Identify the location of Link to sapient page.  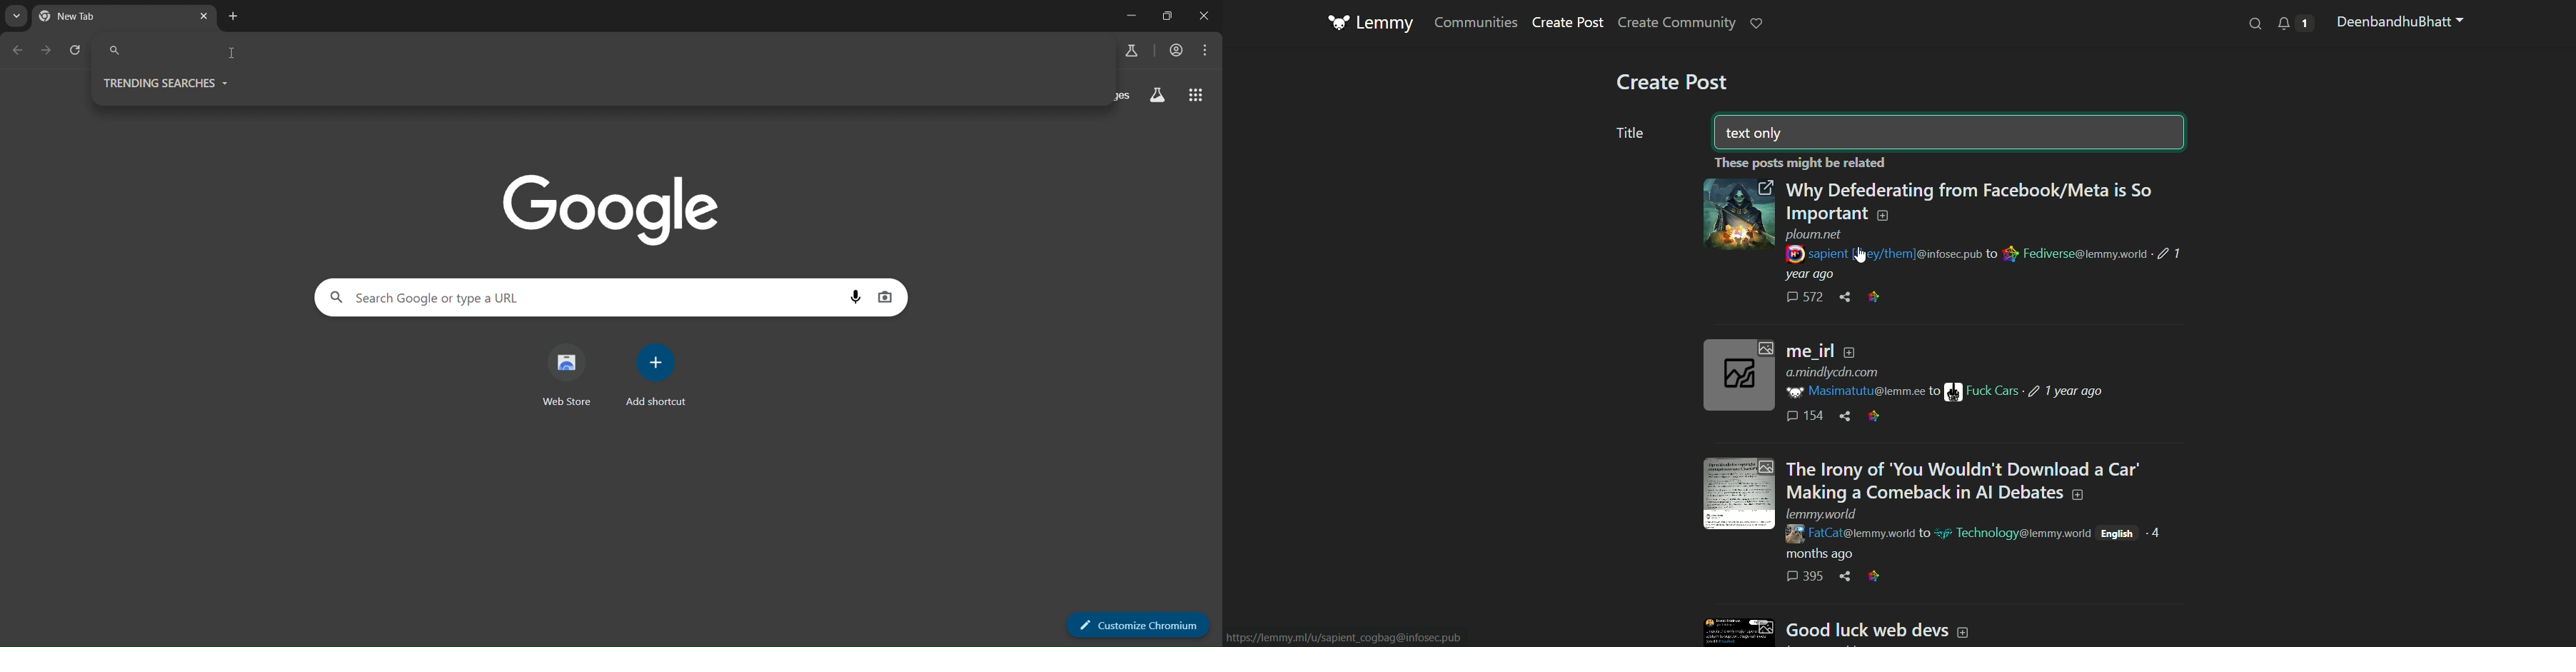
(1881, 254).